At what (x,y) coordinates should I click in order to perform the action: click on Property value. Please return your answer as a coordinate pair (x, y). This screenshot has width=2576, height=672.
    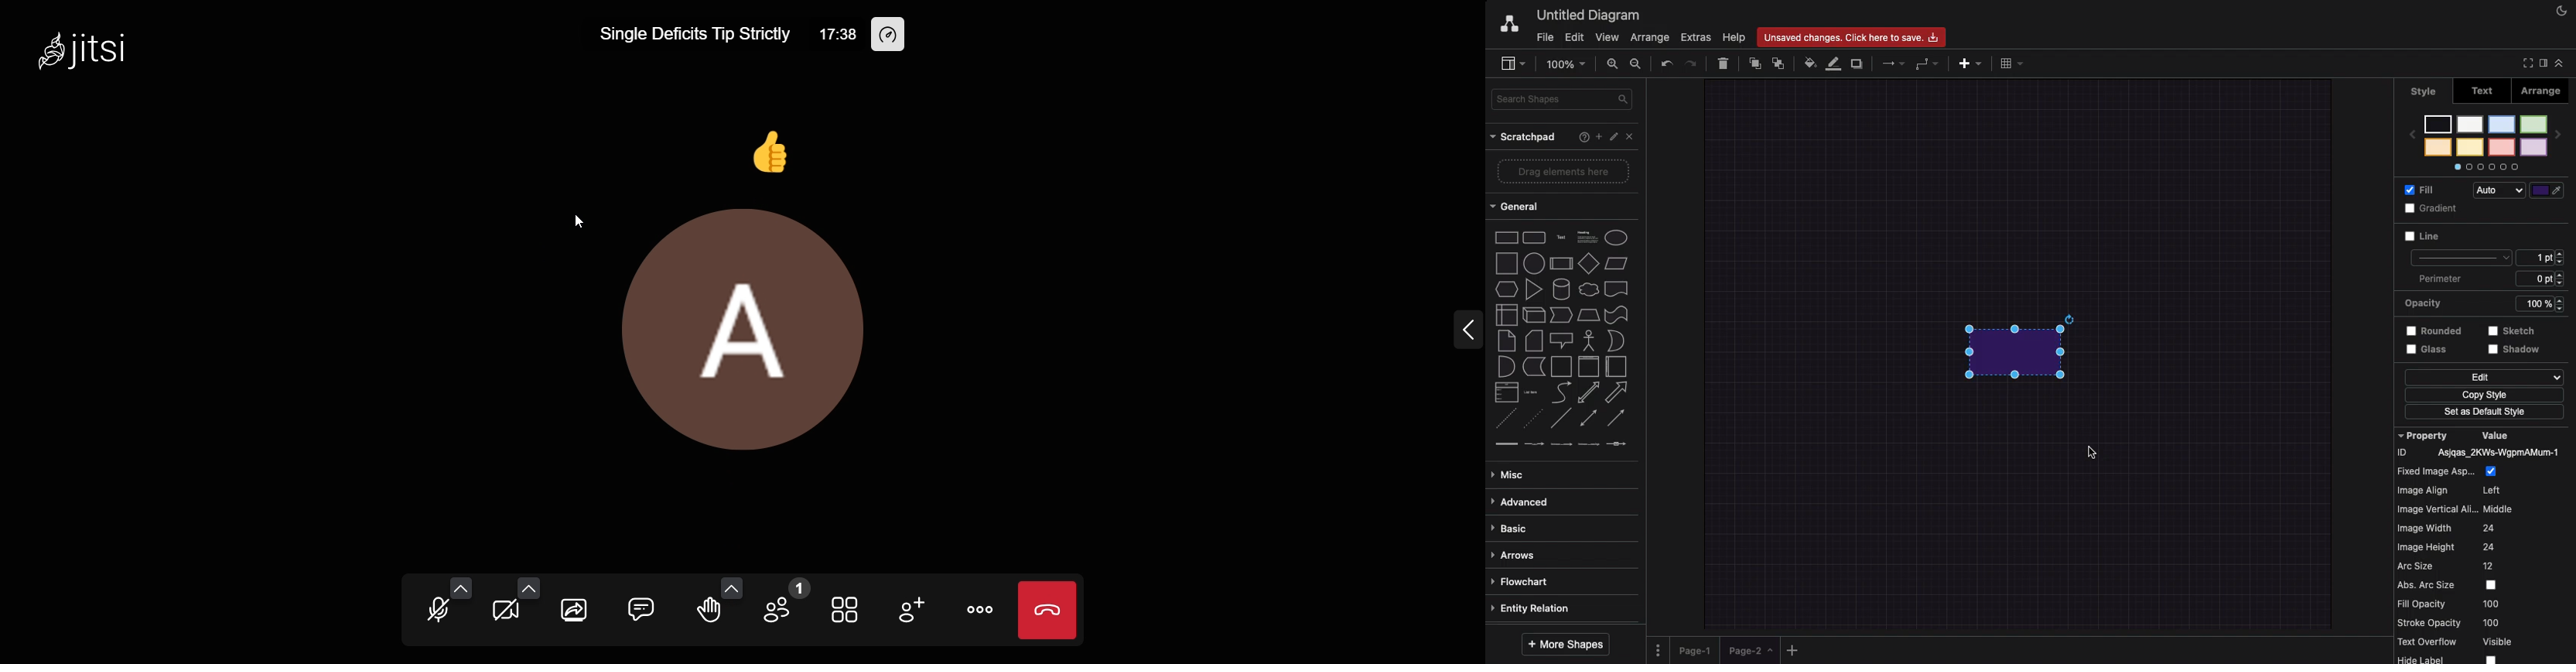
    Looking at the image, I should click on (2485, 546).